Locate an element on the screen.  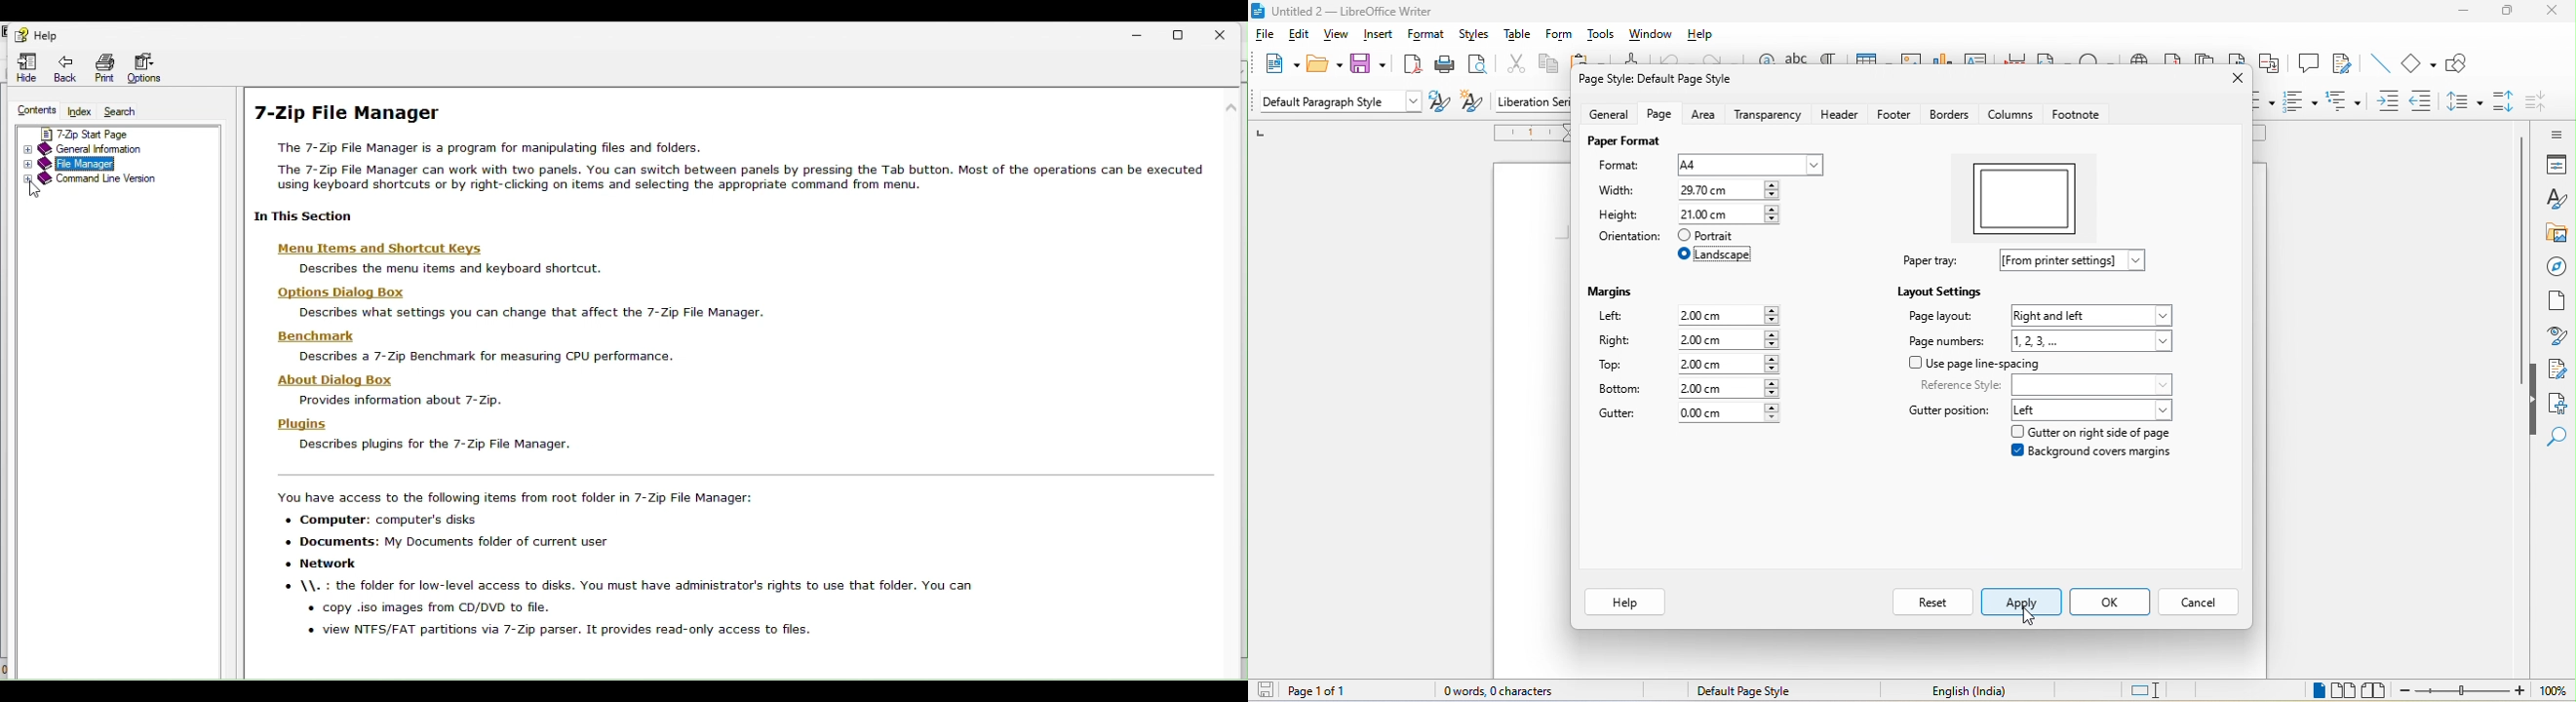
insert is located at coordinates (1376, 37).